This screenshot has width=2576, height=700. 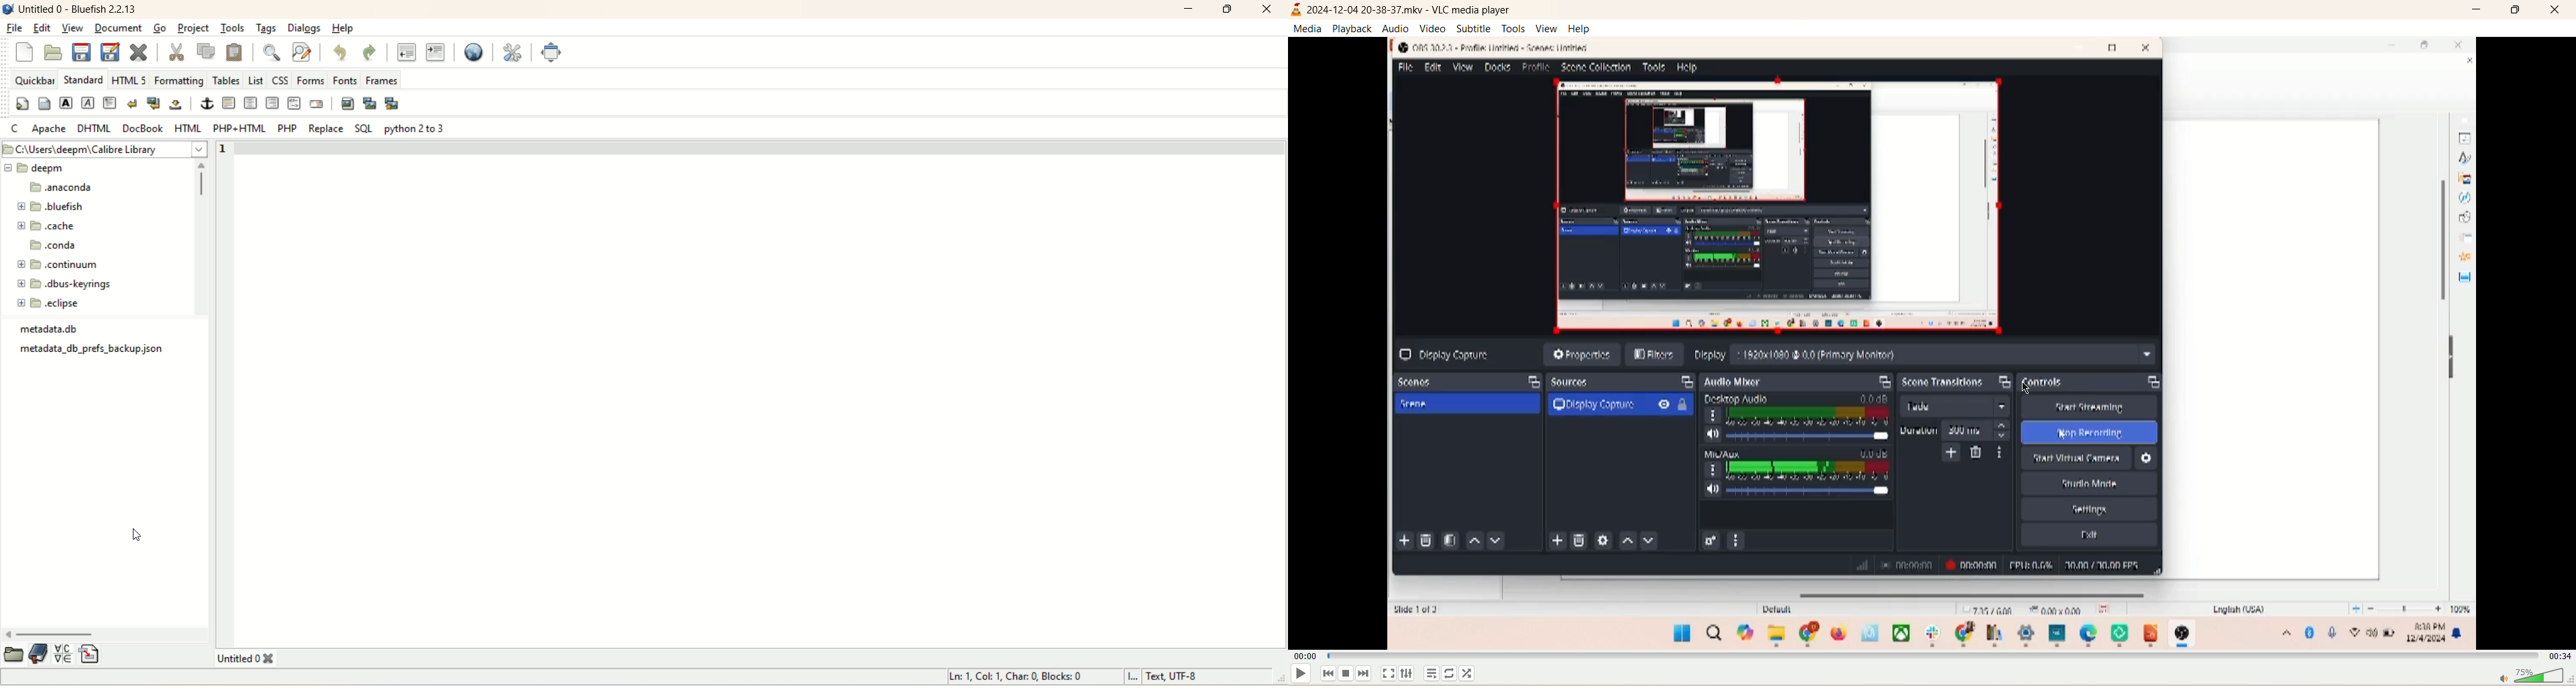 What do you see at coordinates (50, 128) in the screenshot?
I see `apache` at bounding box center [50, 128].